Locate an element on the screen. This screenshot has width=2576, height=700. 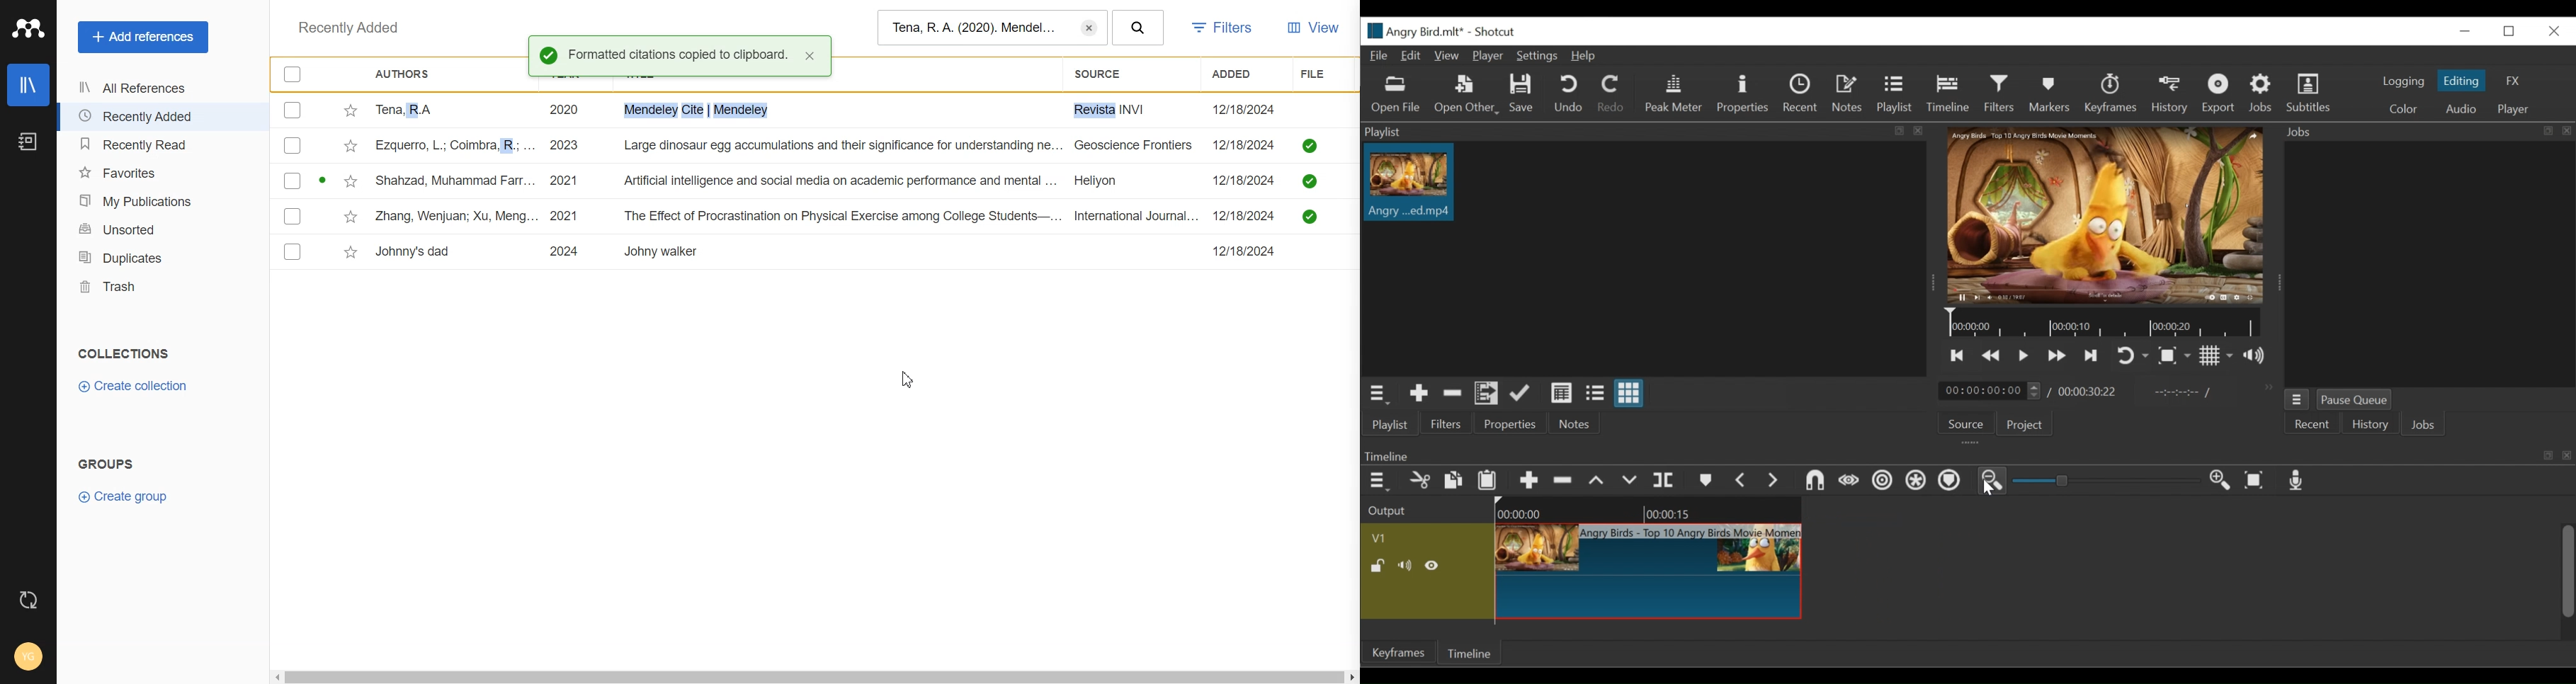
Skip to the next point is located at coordinates (2092, 356).